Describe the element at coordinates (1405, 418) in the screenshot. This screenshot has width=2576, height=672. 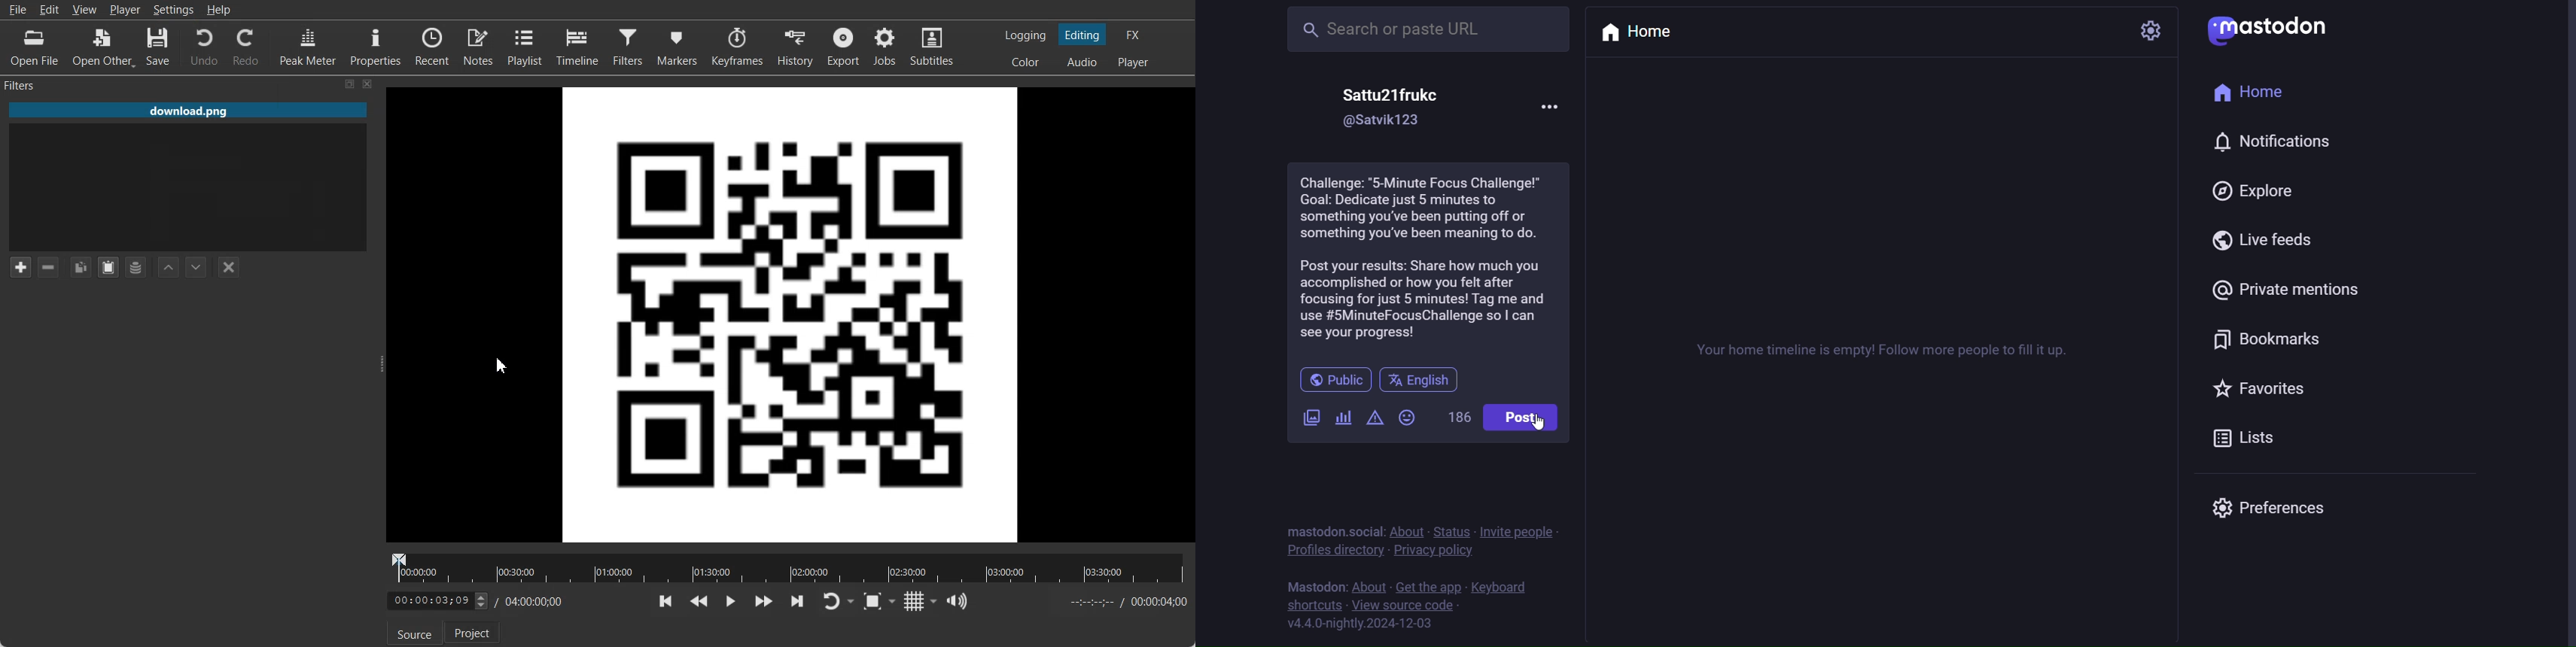
I see `emoji` at that location.